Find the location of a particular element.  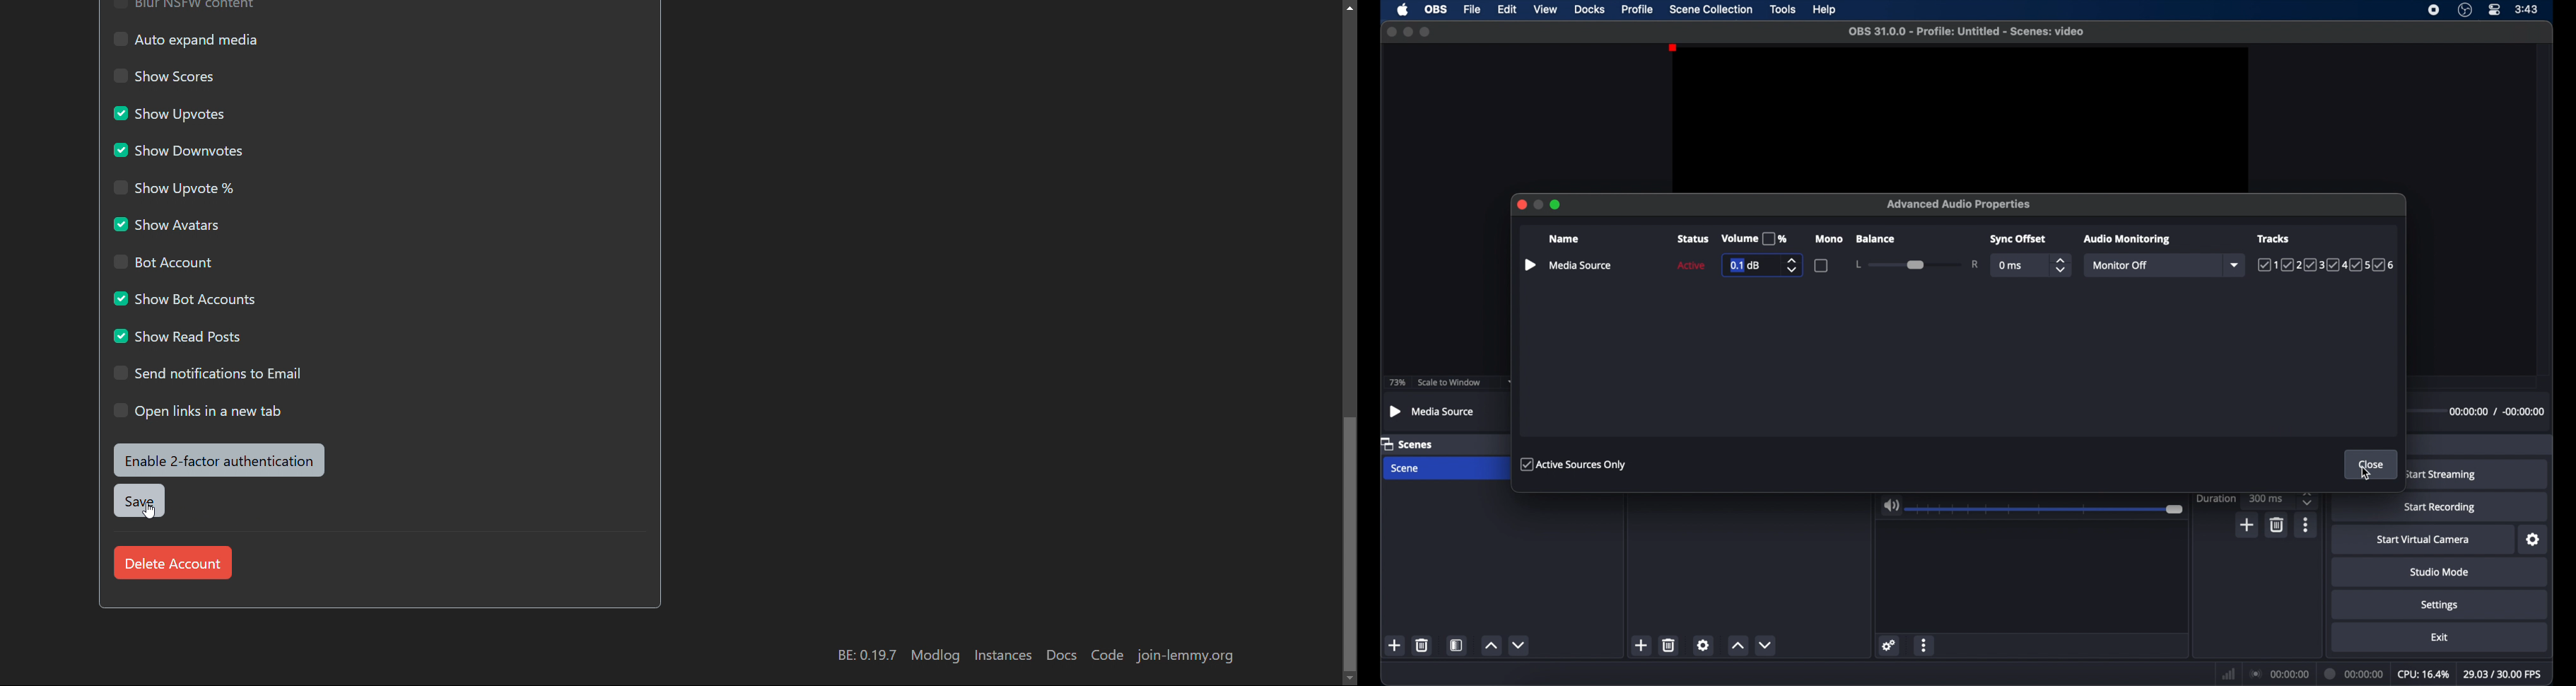

scene collection is located at coordinates (1711, 10).